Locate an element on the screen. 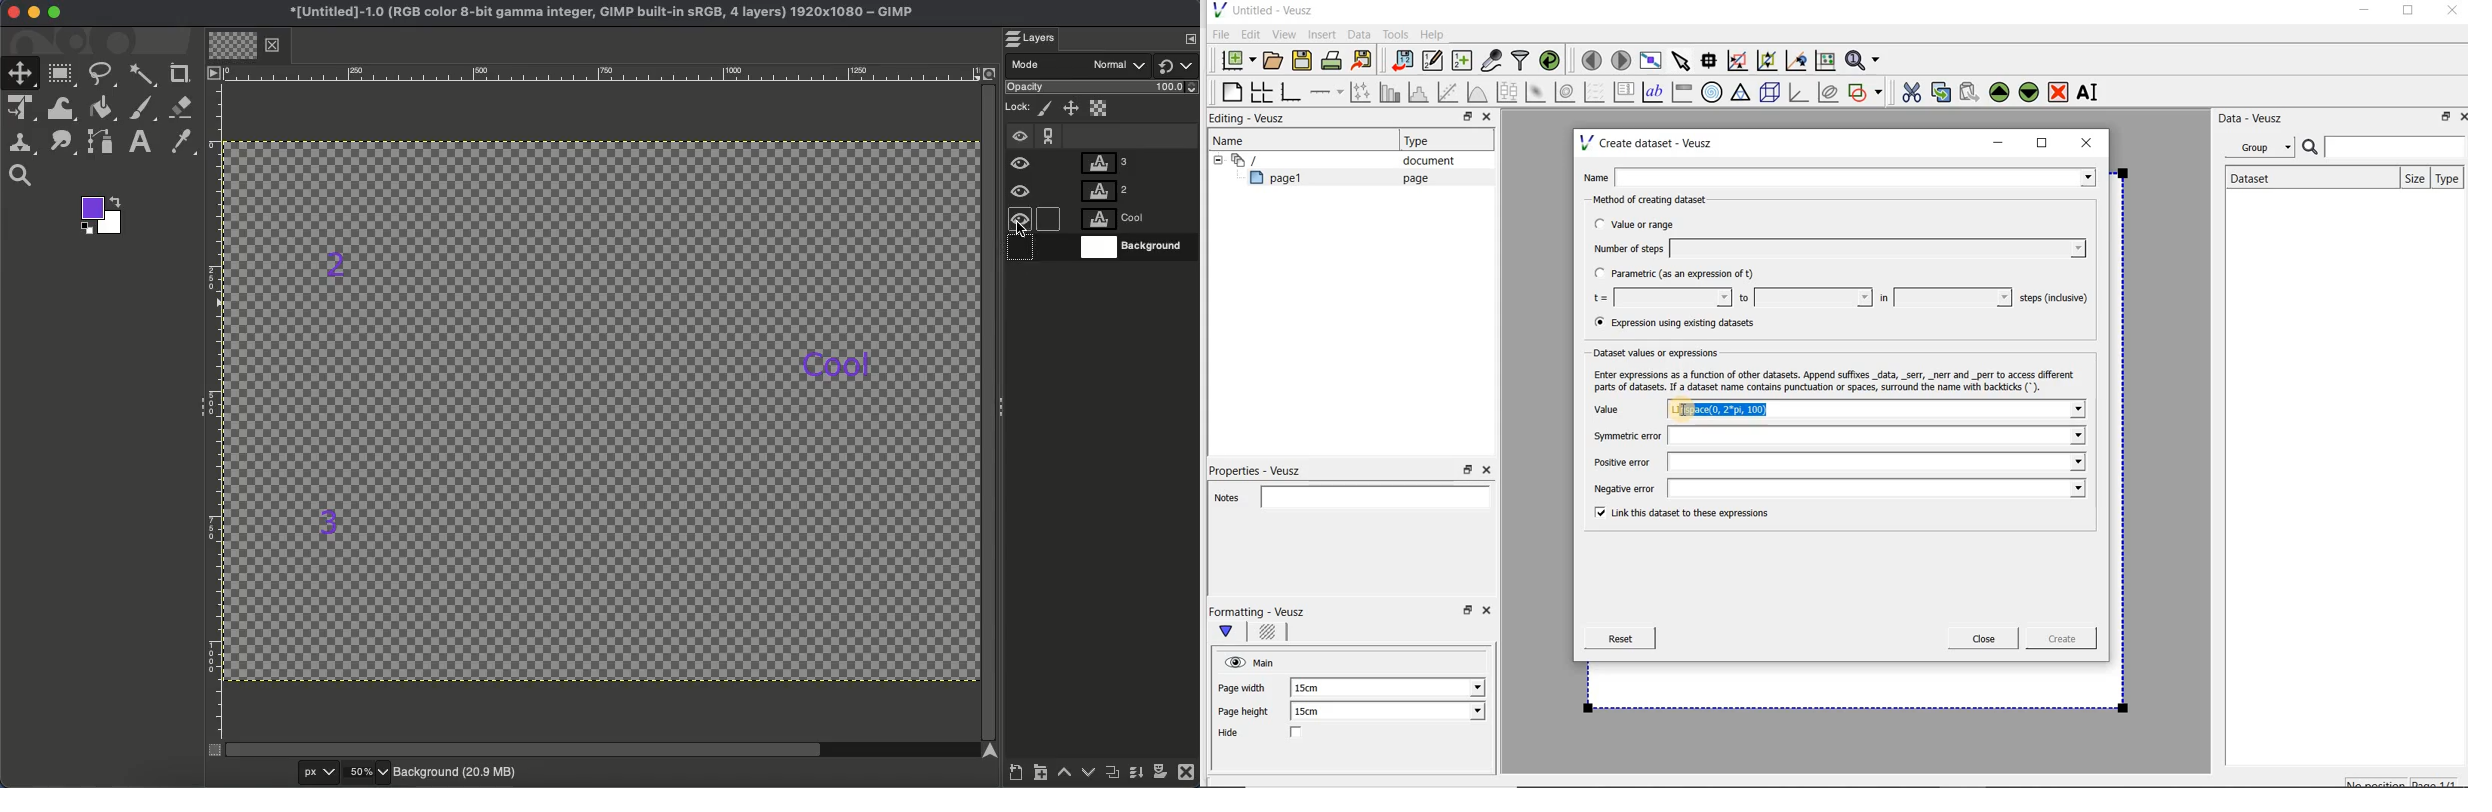 The image size is (2492, 812). view plot full screen is located at coordinates (1649, 59).